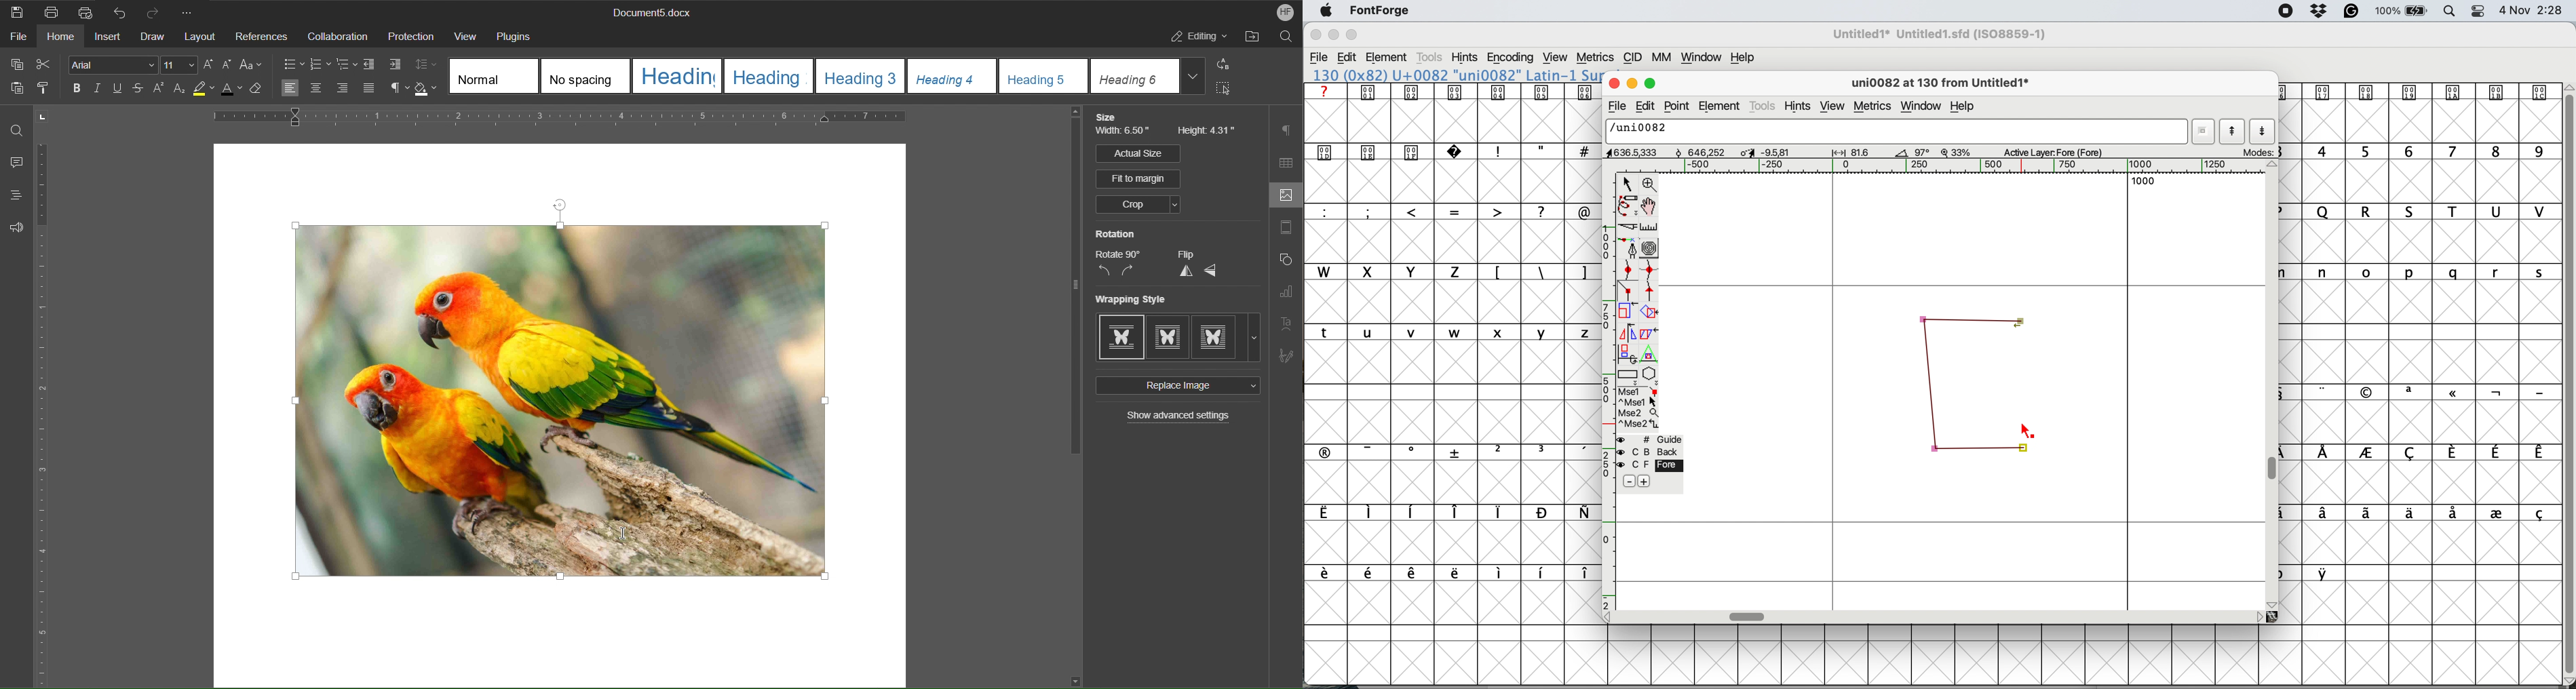 The height and width of the screenshot is (700, 2576). I want to click on Plugins, so click(518, 35).